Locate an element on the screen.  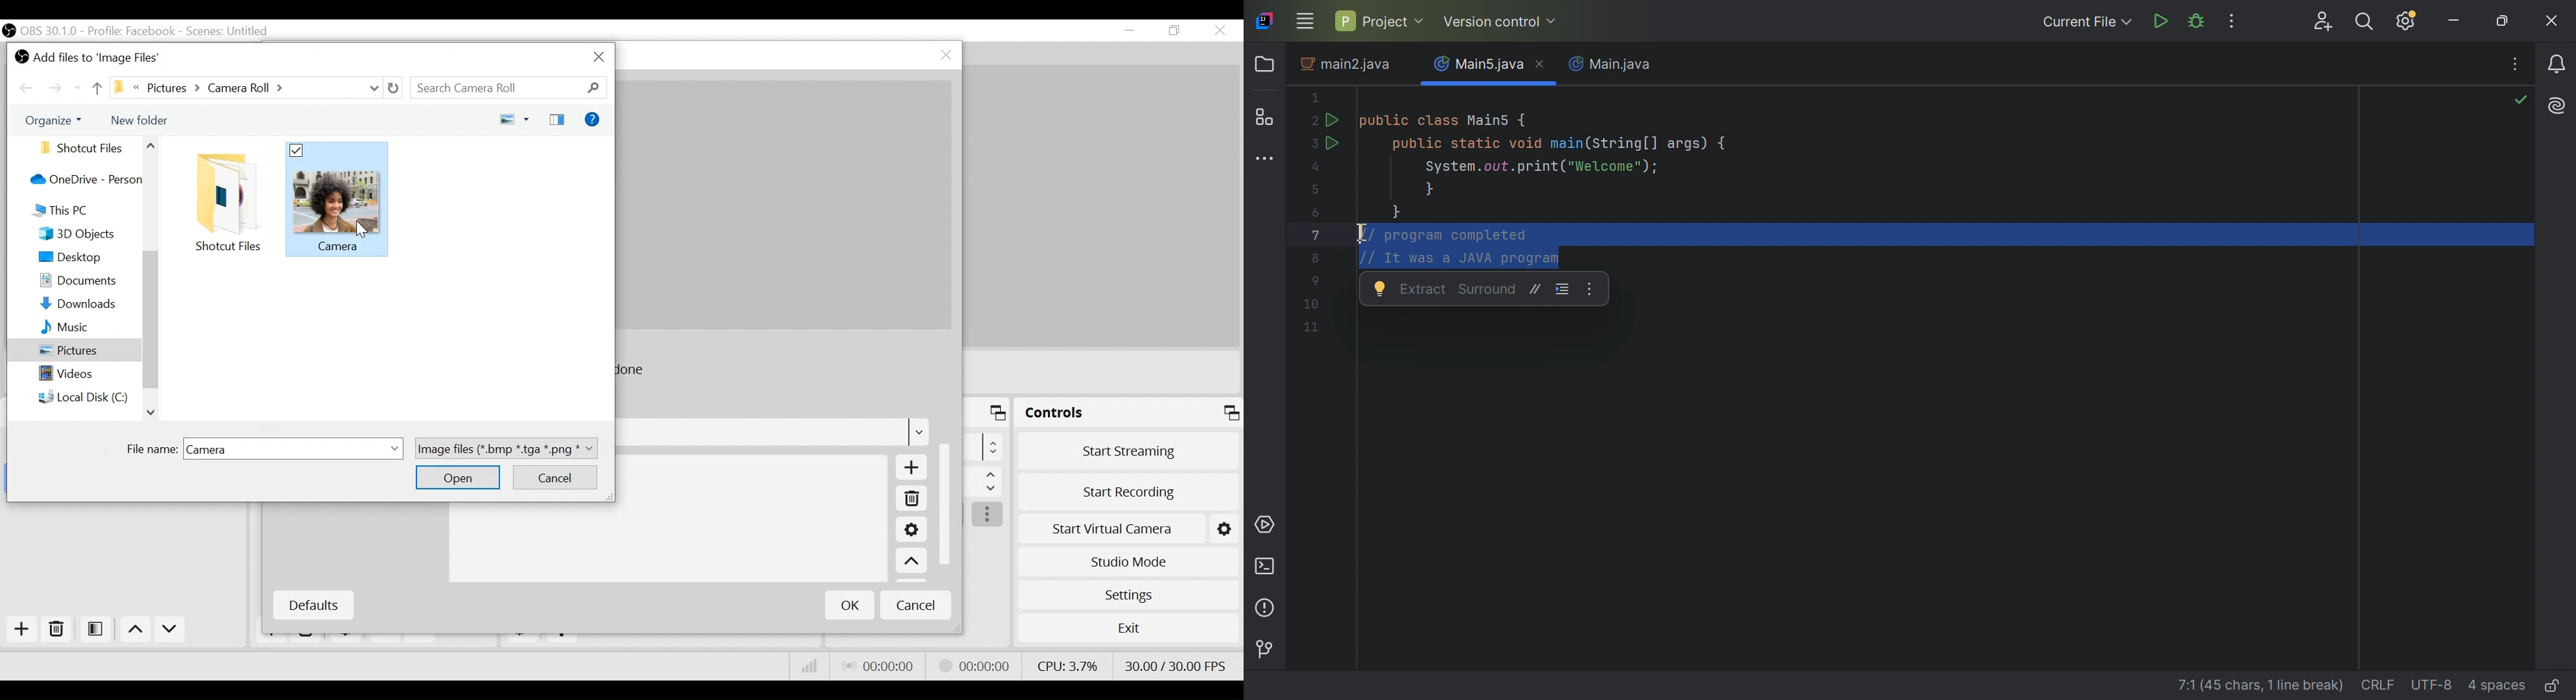
Folder is located at coordinates (231, 202).